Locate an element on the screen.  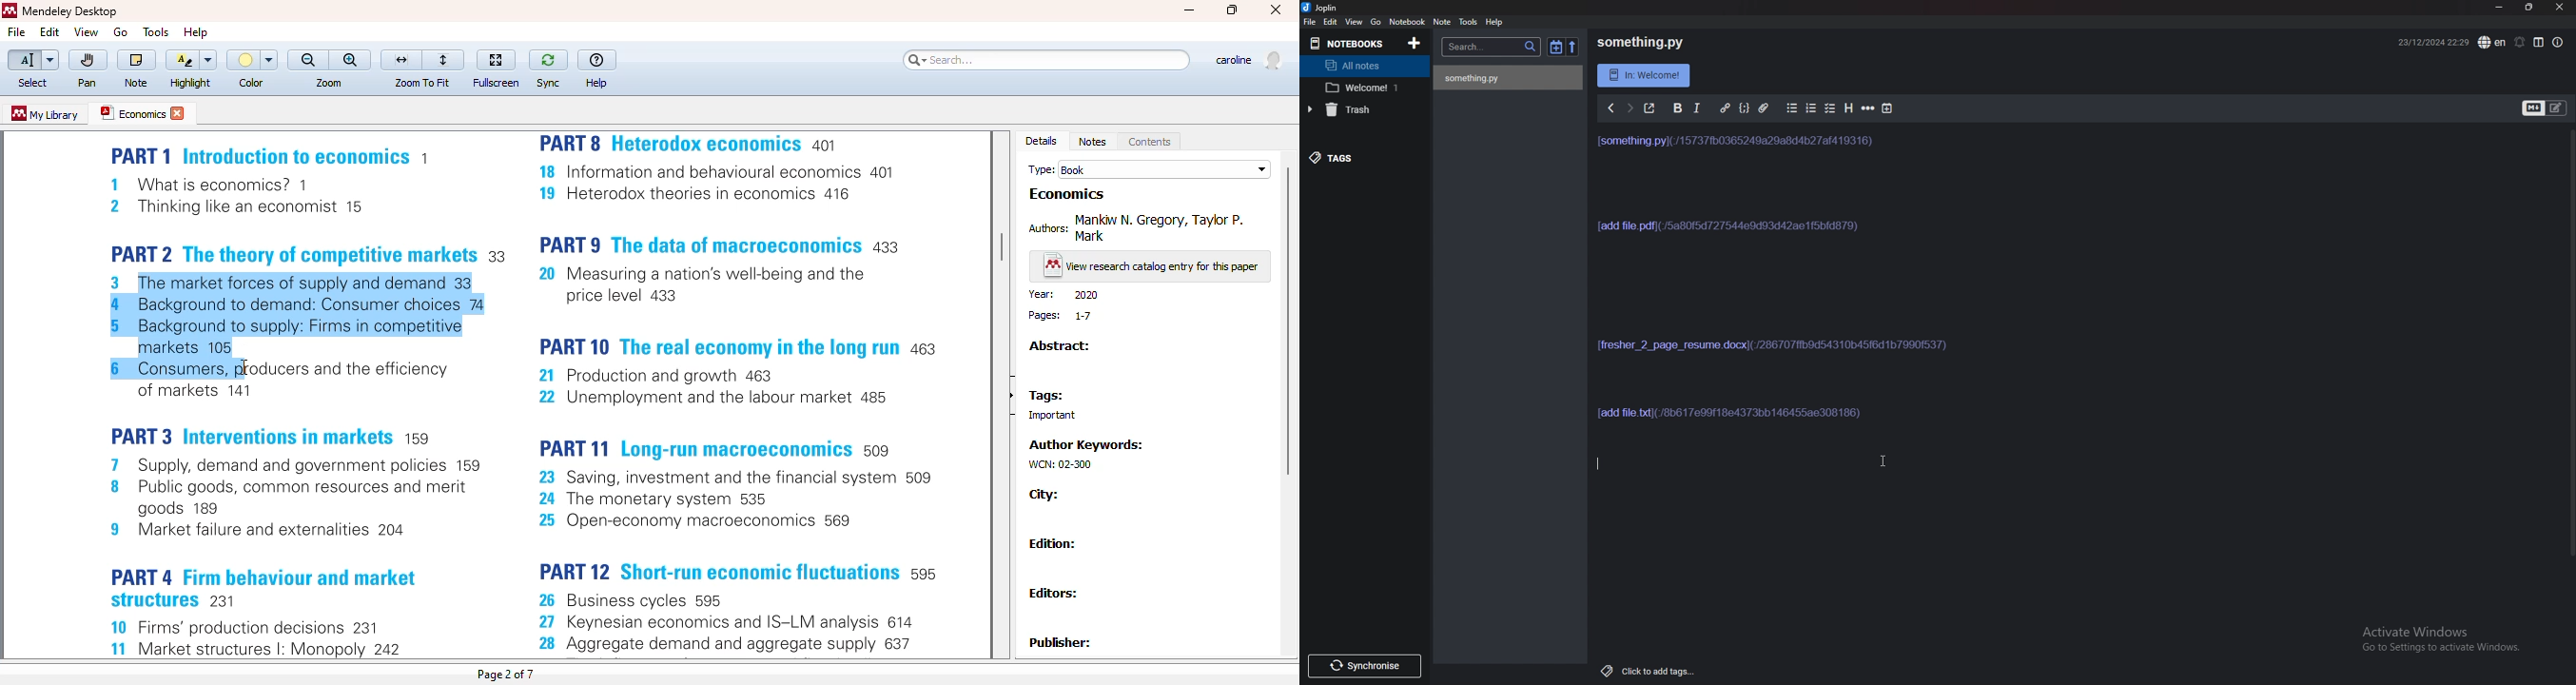
view research catalog entry for this paper is located at coordinates (1151, 267).